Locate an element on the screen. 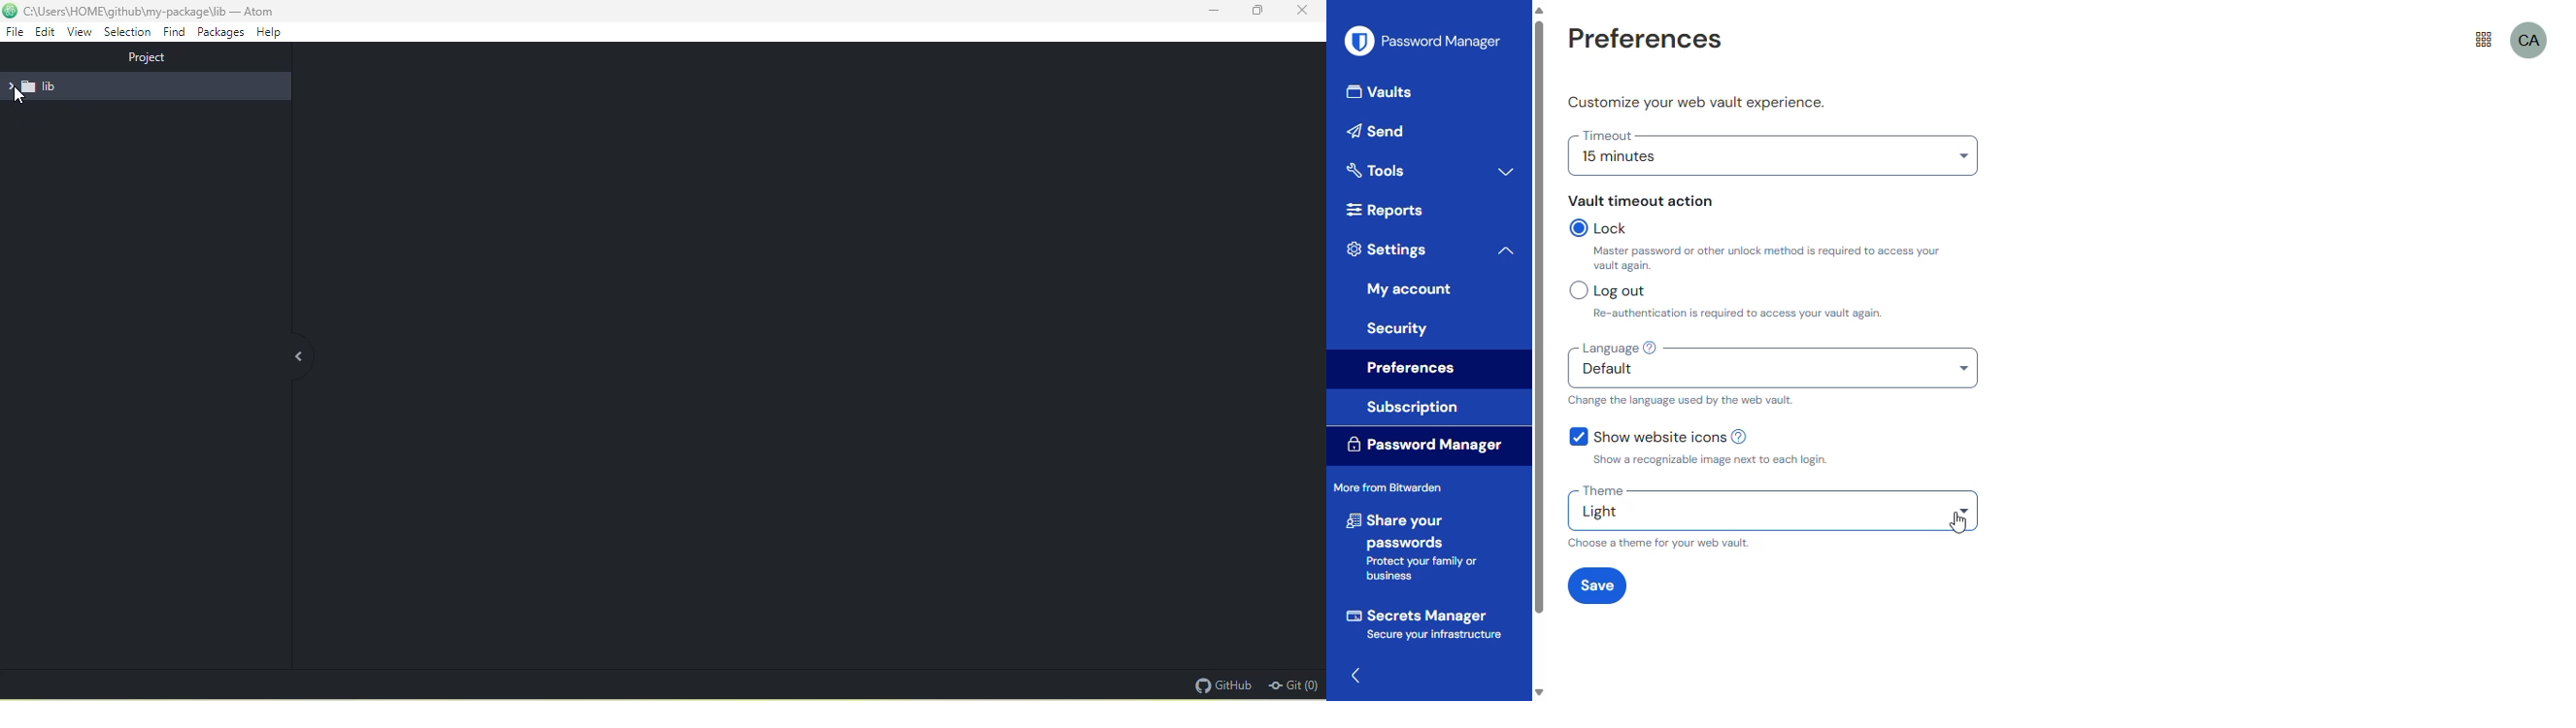 This screenshot has height=728, width=2576. light is located at coordinates (1775, 513).